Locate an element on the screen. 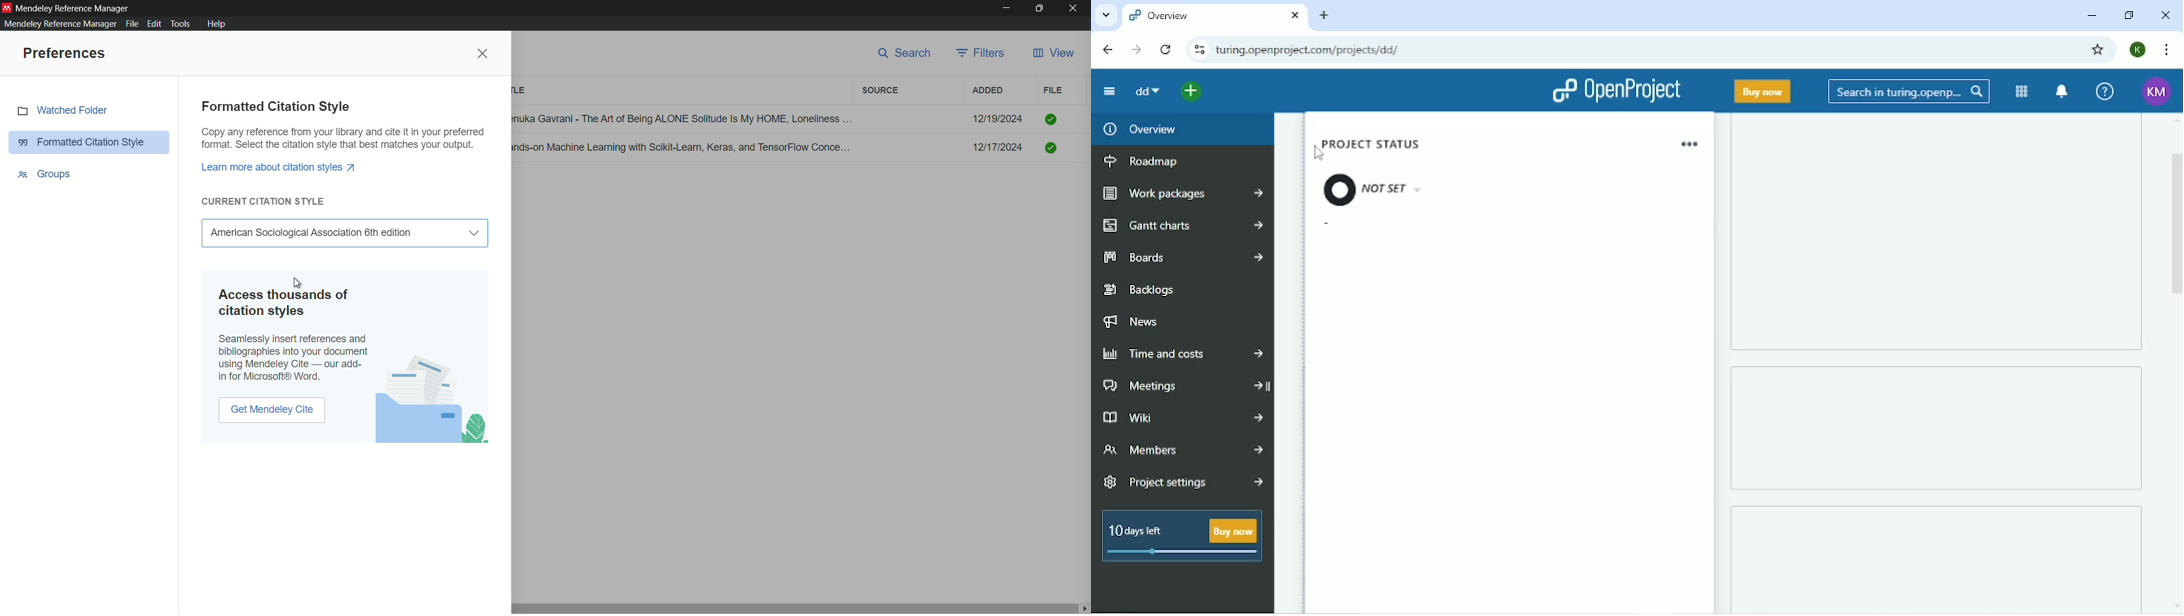 The image size is (2184, 616). Wiki is located at coordinates (1181, 419).